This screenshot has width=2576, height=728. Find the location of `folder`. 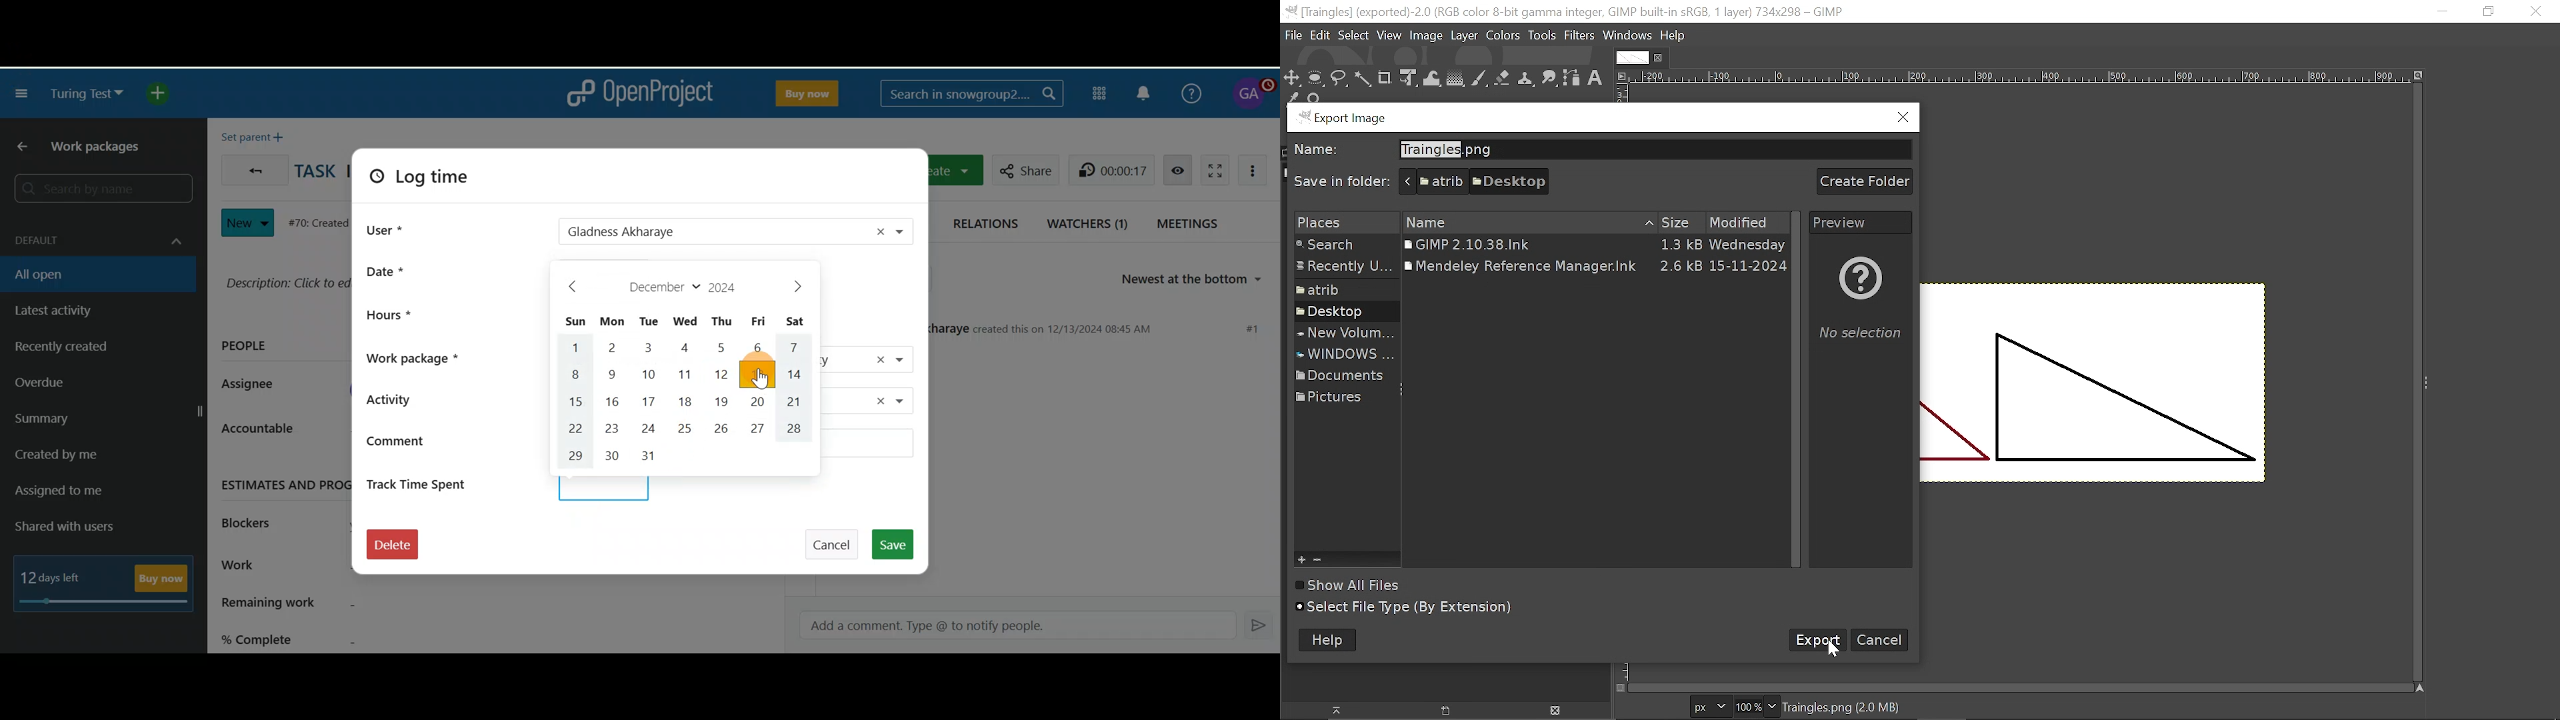

folder is located at coordinates (1336, 374).